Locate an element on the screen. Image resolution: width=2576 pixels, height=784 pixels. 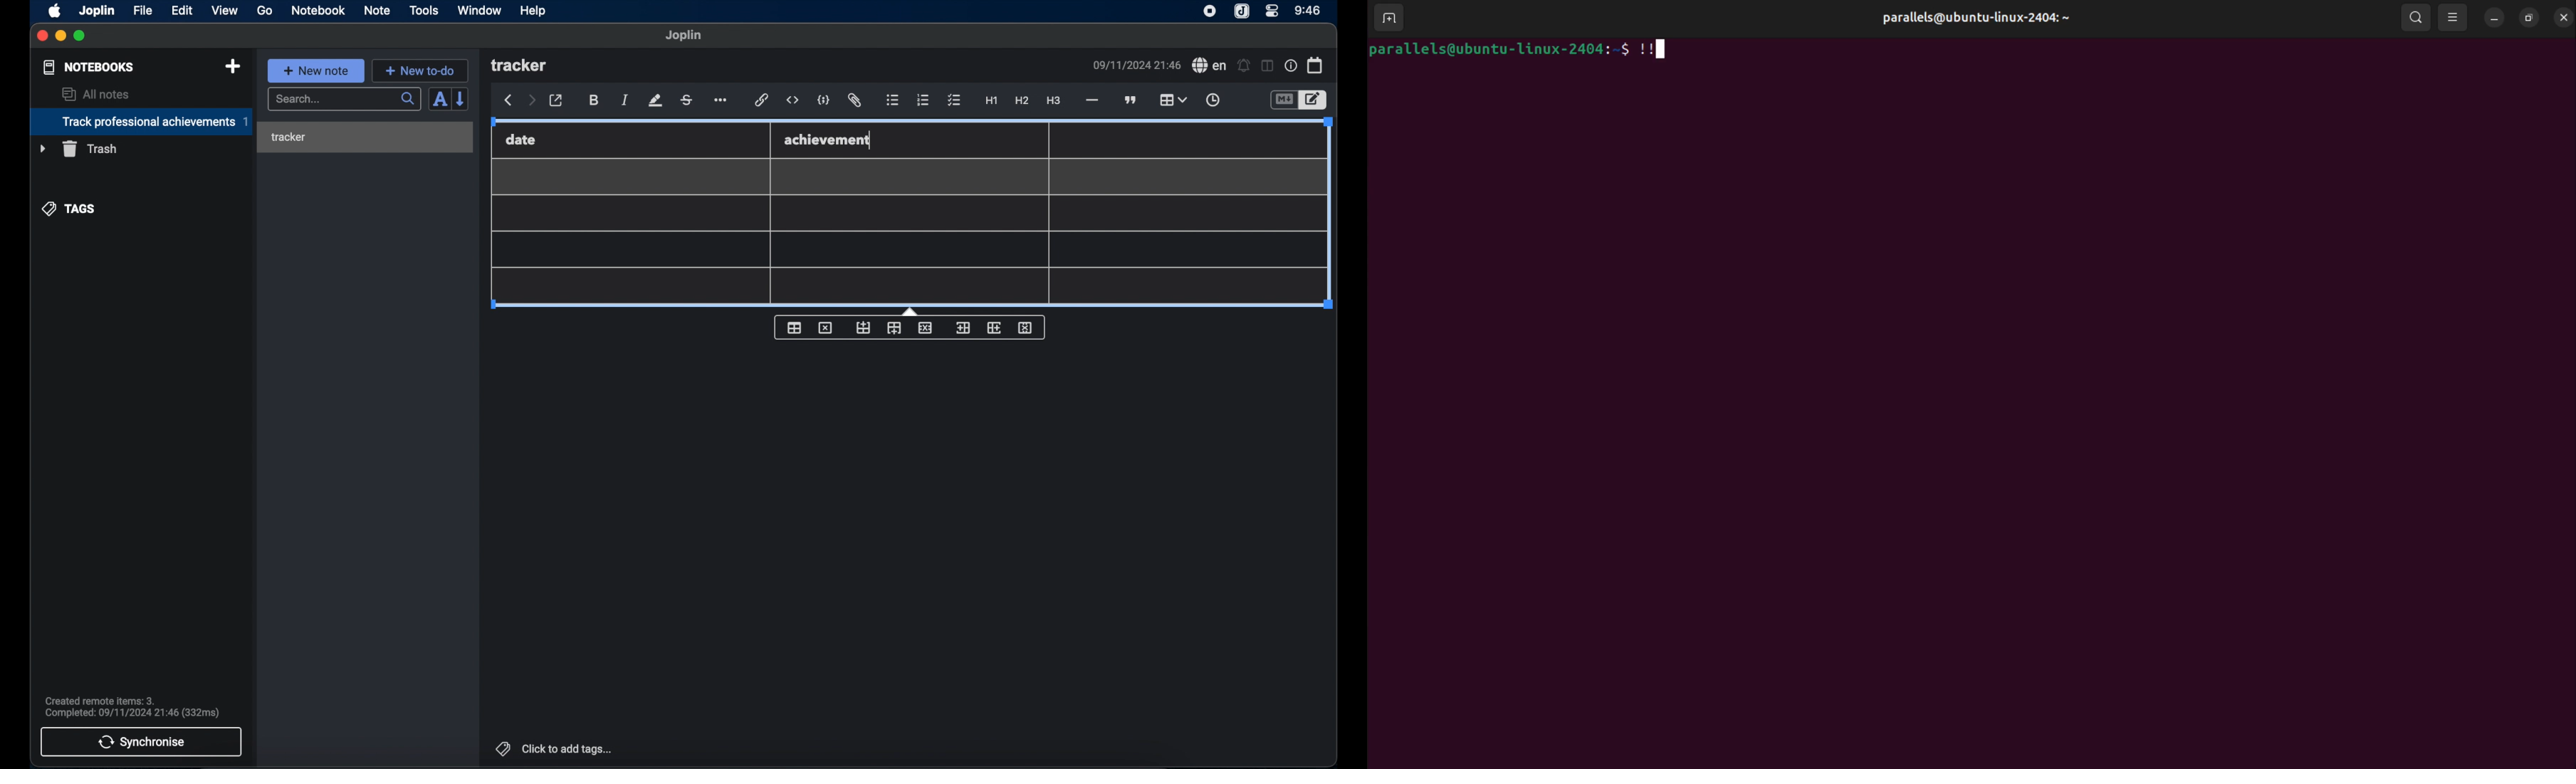
achievement is located at coordinates (829, 140).